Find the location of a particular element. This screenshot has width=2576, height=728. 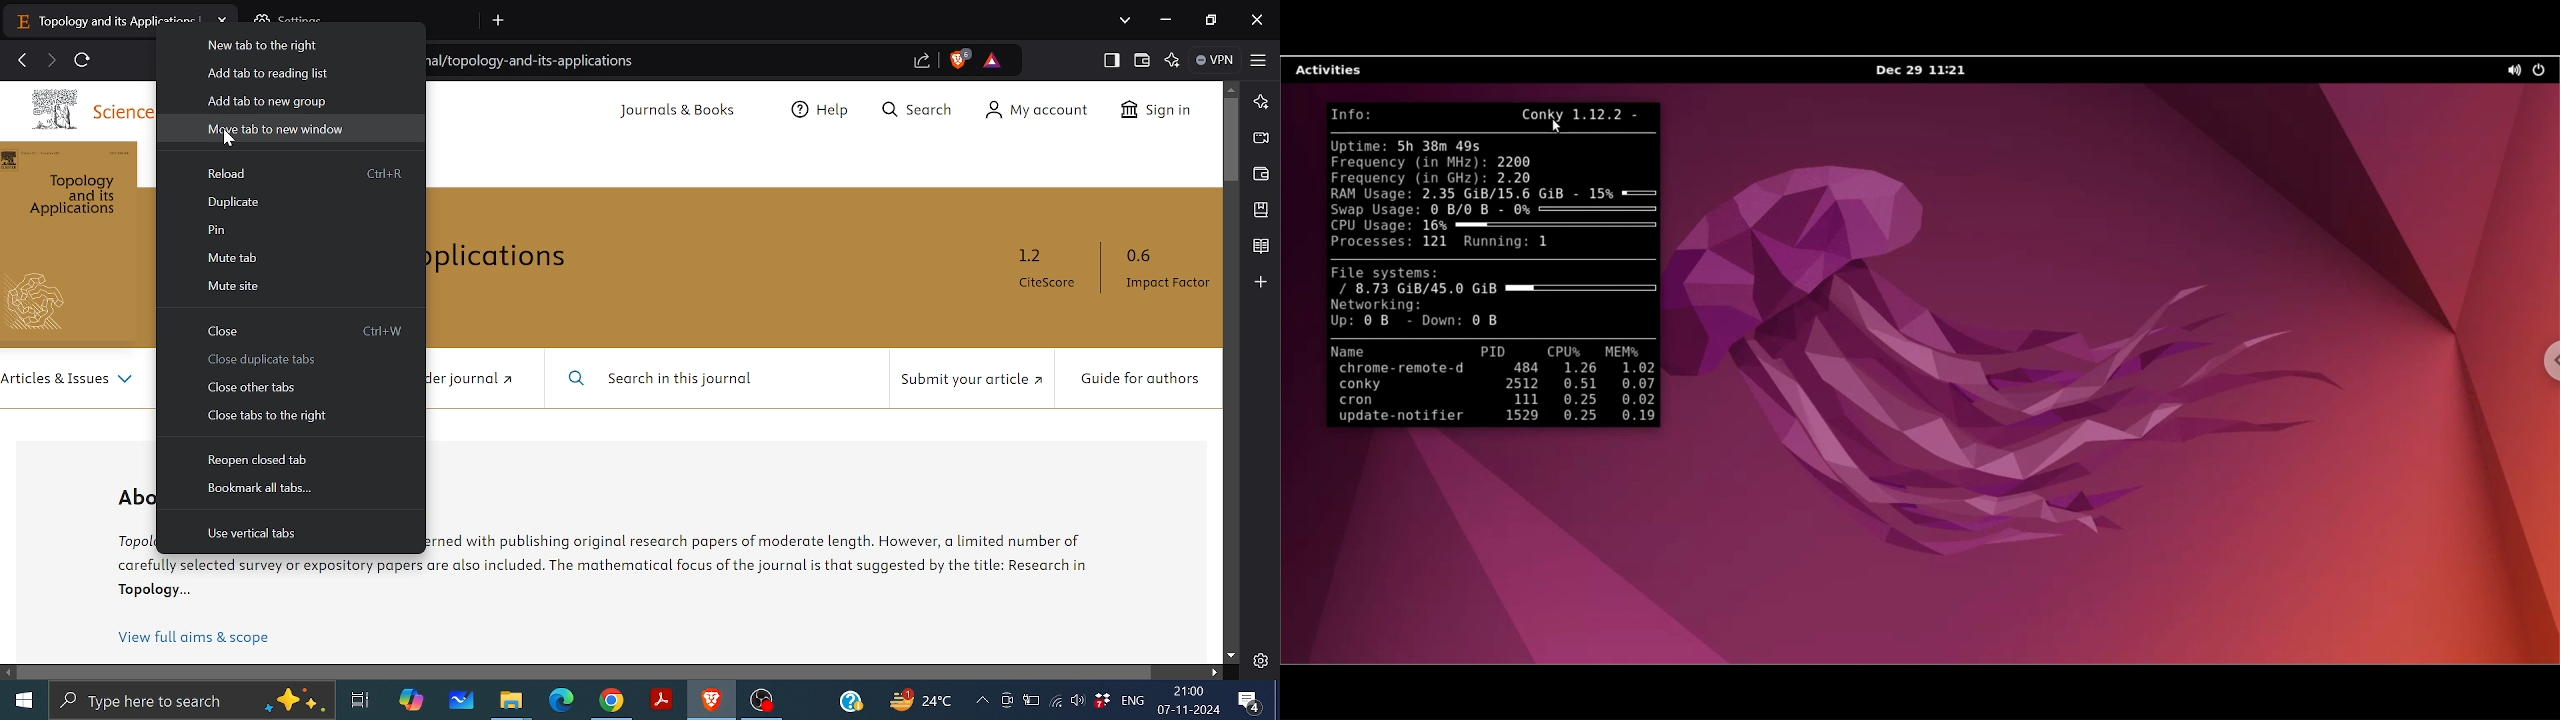

Settings tab is located at coordinates (364, 20).